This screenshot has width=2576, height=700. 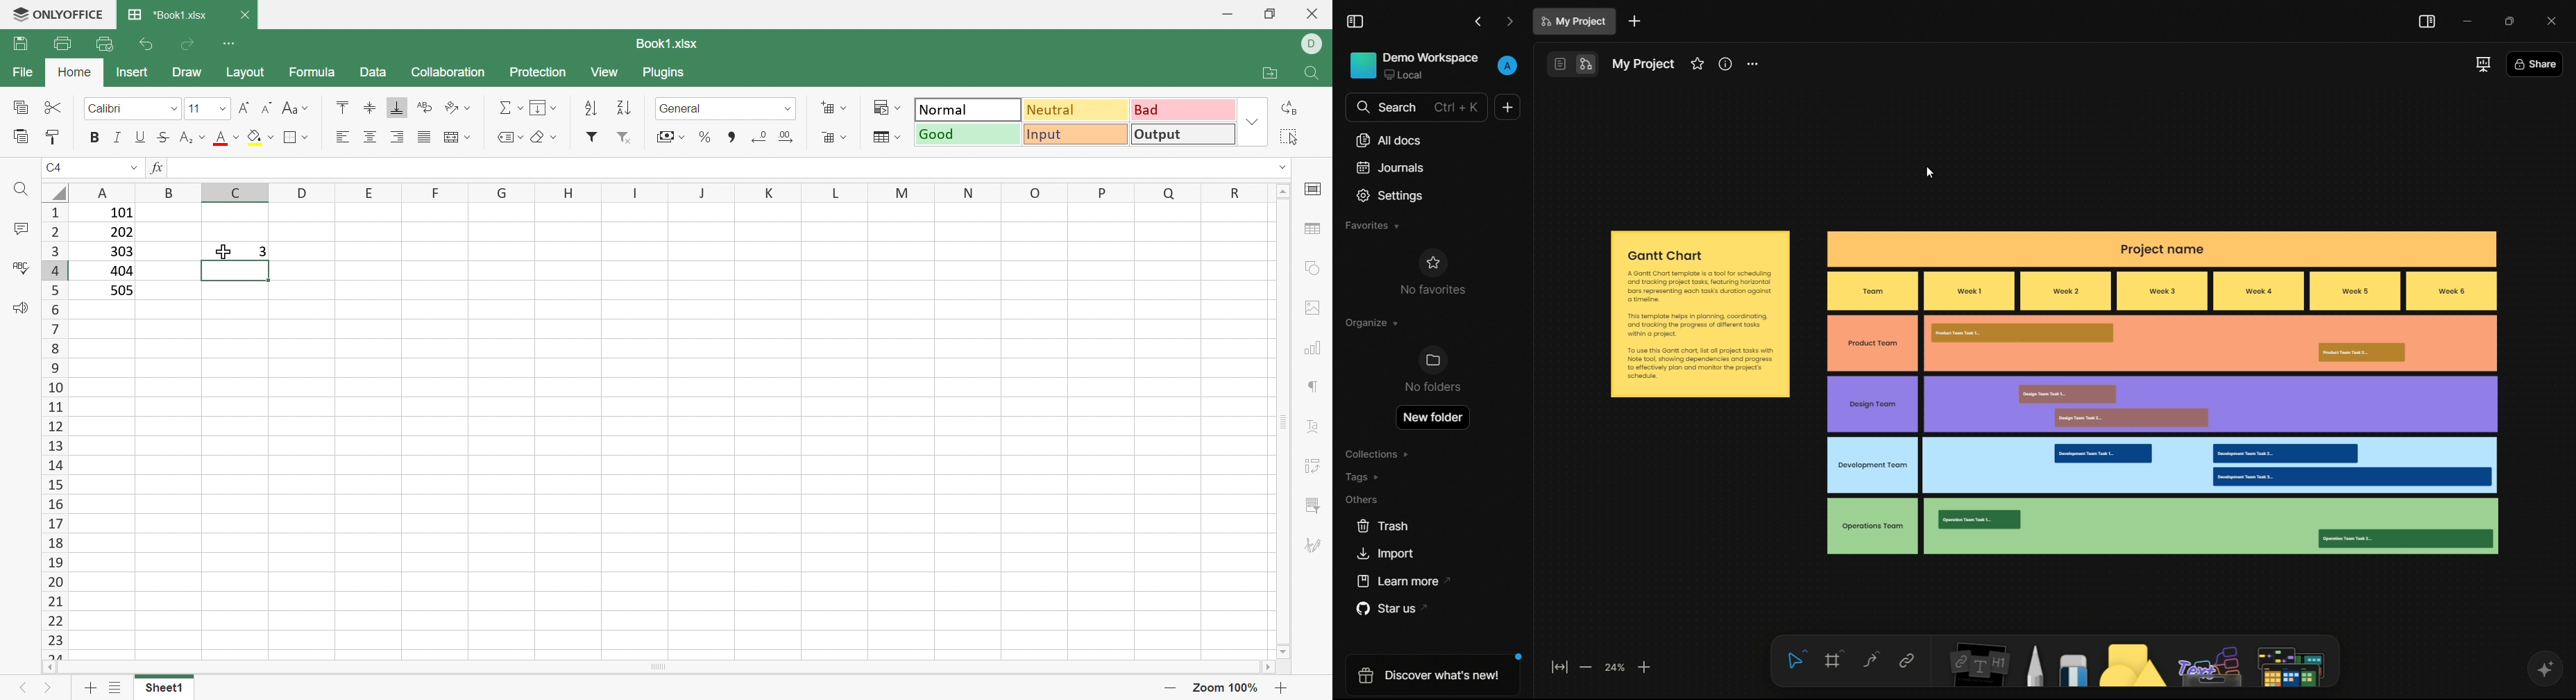 I want to click on eraser, so click(x=2076, y=670).